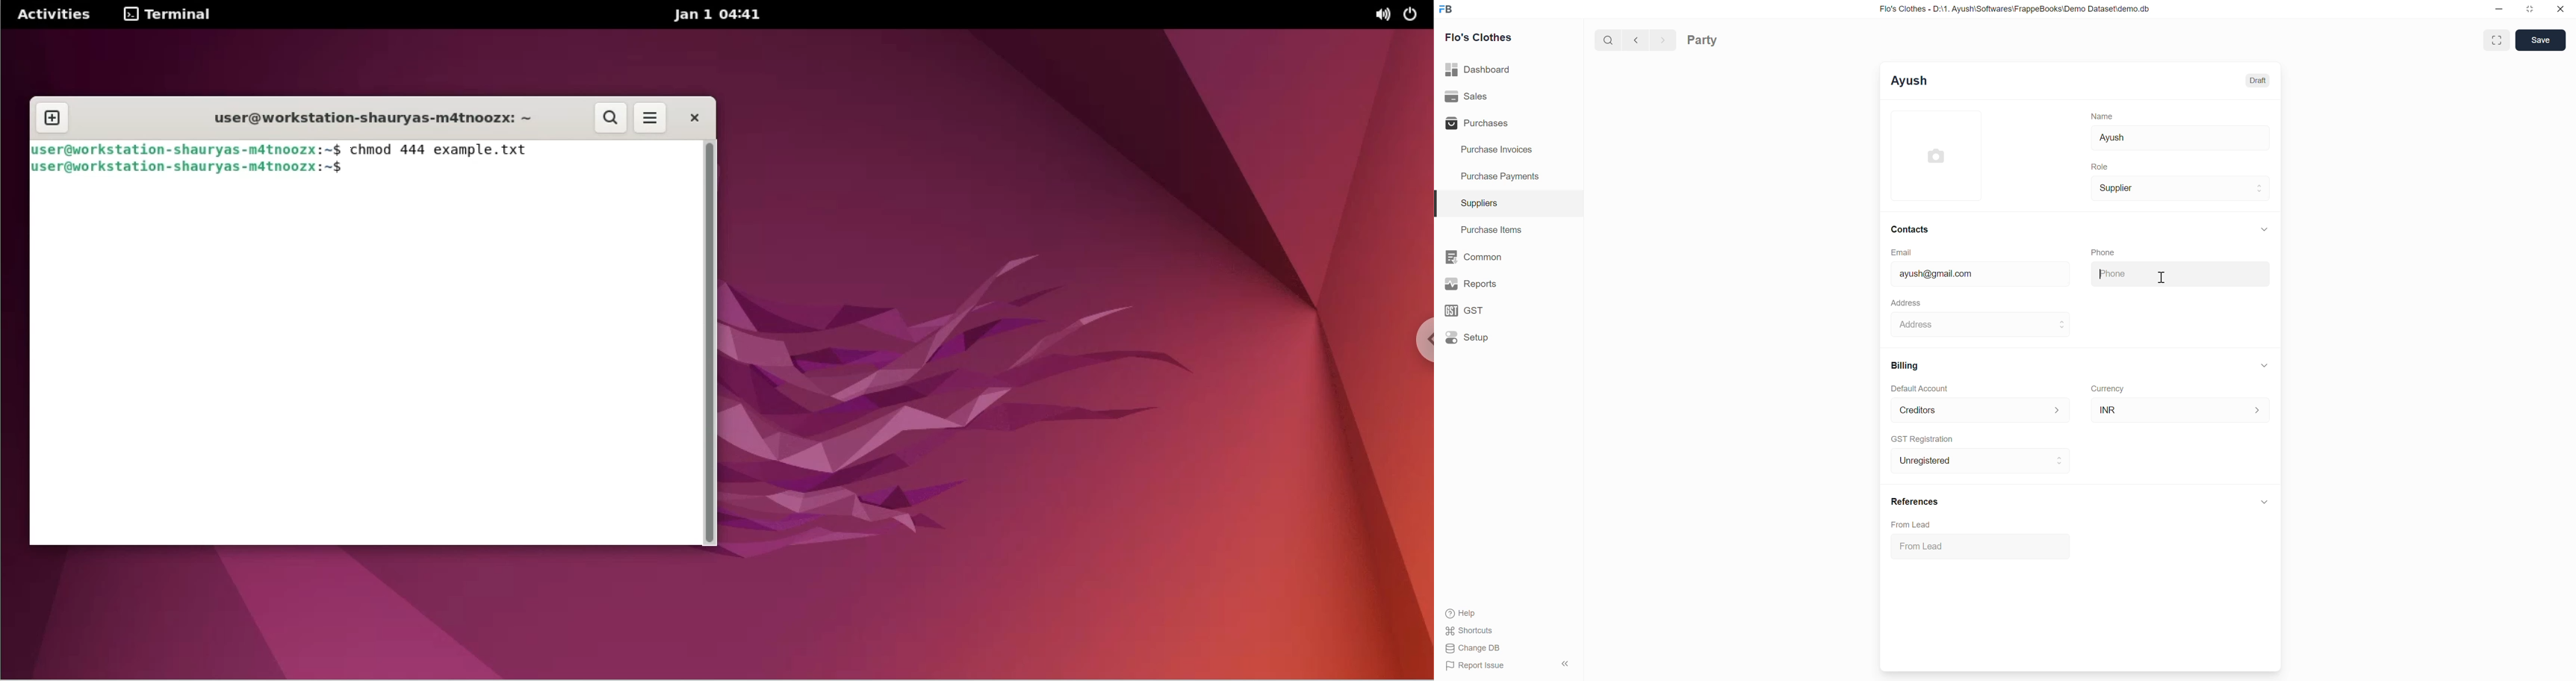 This screenshot has height=700, width=2576. What do you see at coordinates (1921, 388) in the screenshot?
I see `Default Account` at bounding box center [1921, 388].